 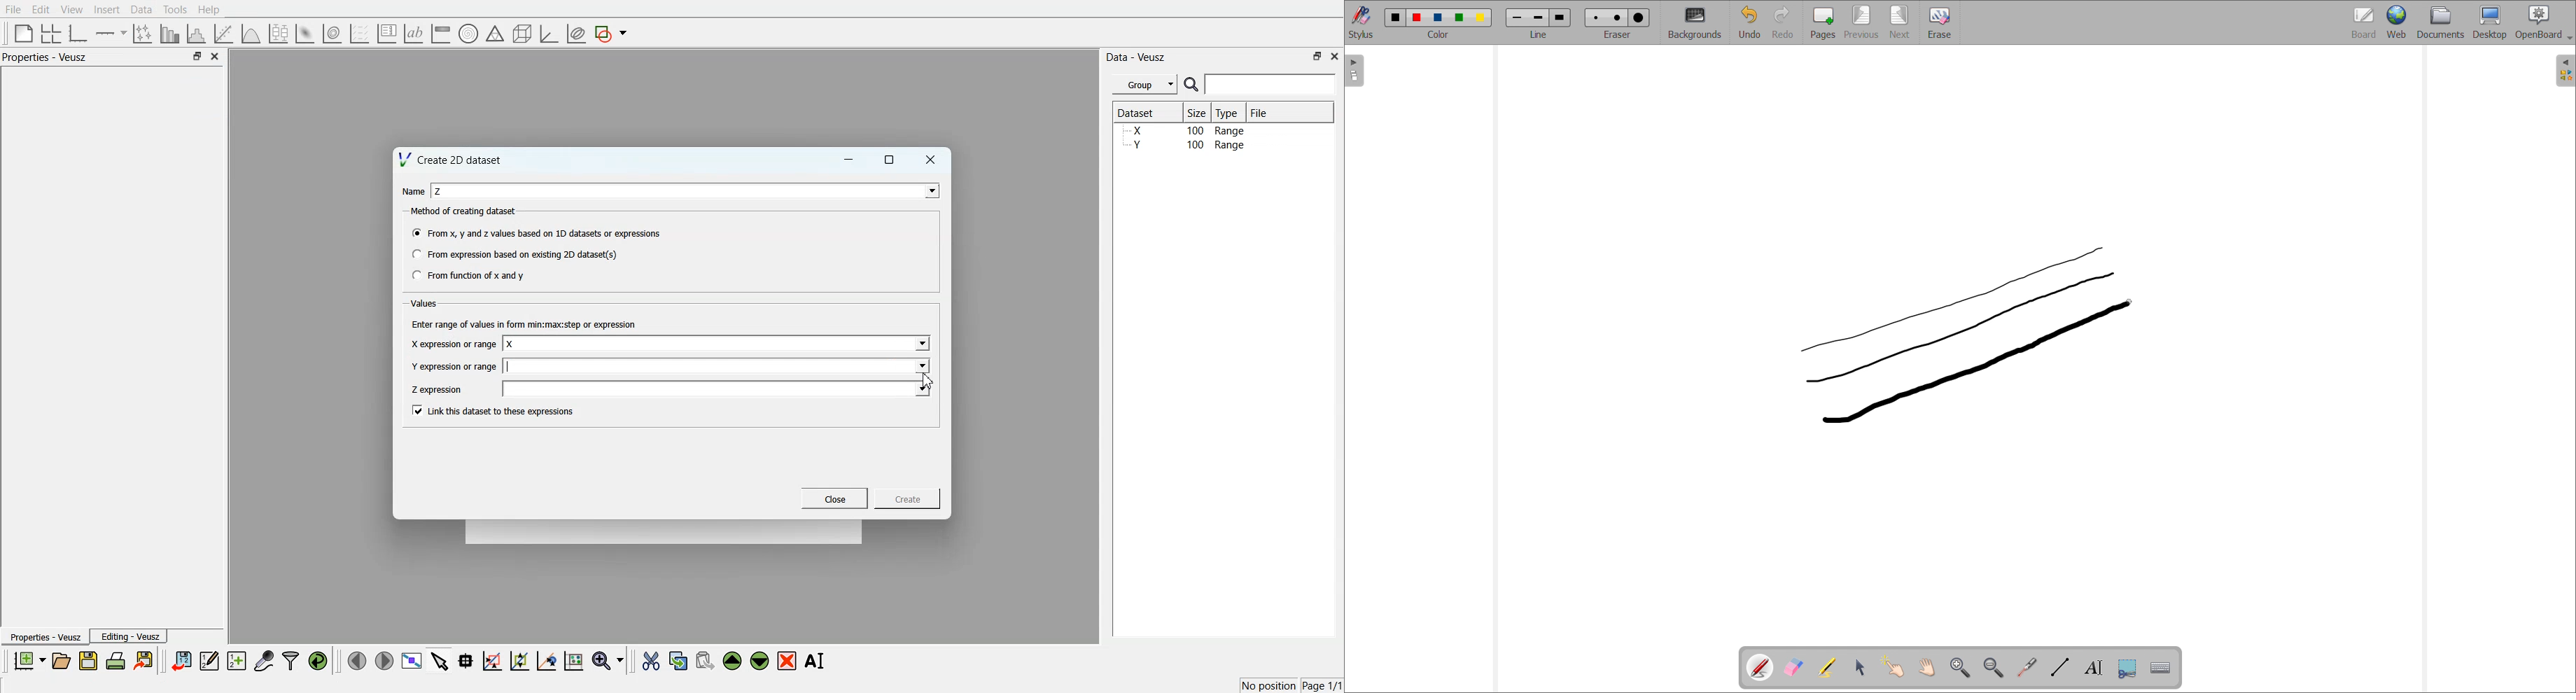 What do you see at coordinates (176, 10) in the screenshot?
I see `Tools` at bounding box center [176, 10].